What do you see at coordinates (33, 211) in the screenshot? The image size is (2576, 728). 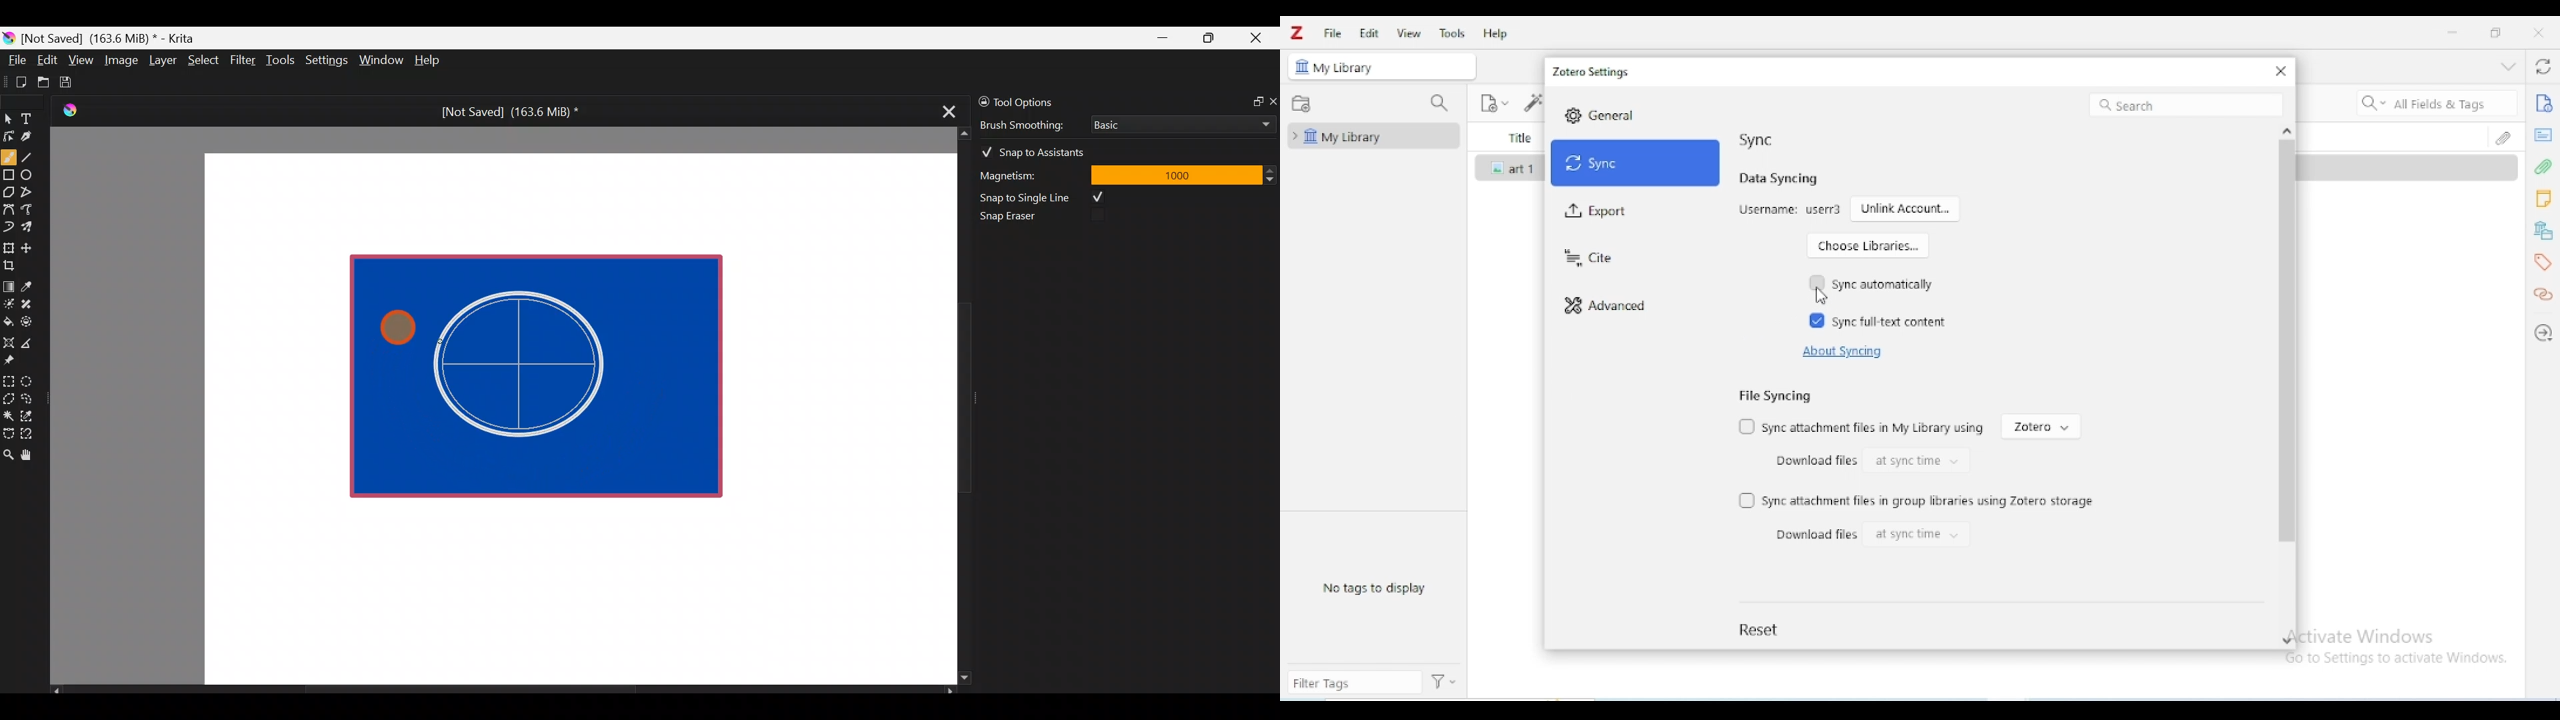 I see `Freehand path tool` at bounding box center [33, 211].